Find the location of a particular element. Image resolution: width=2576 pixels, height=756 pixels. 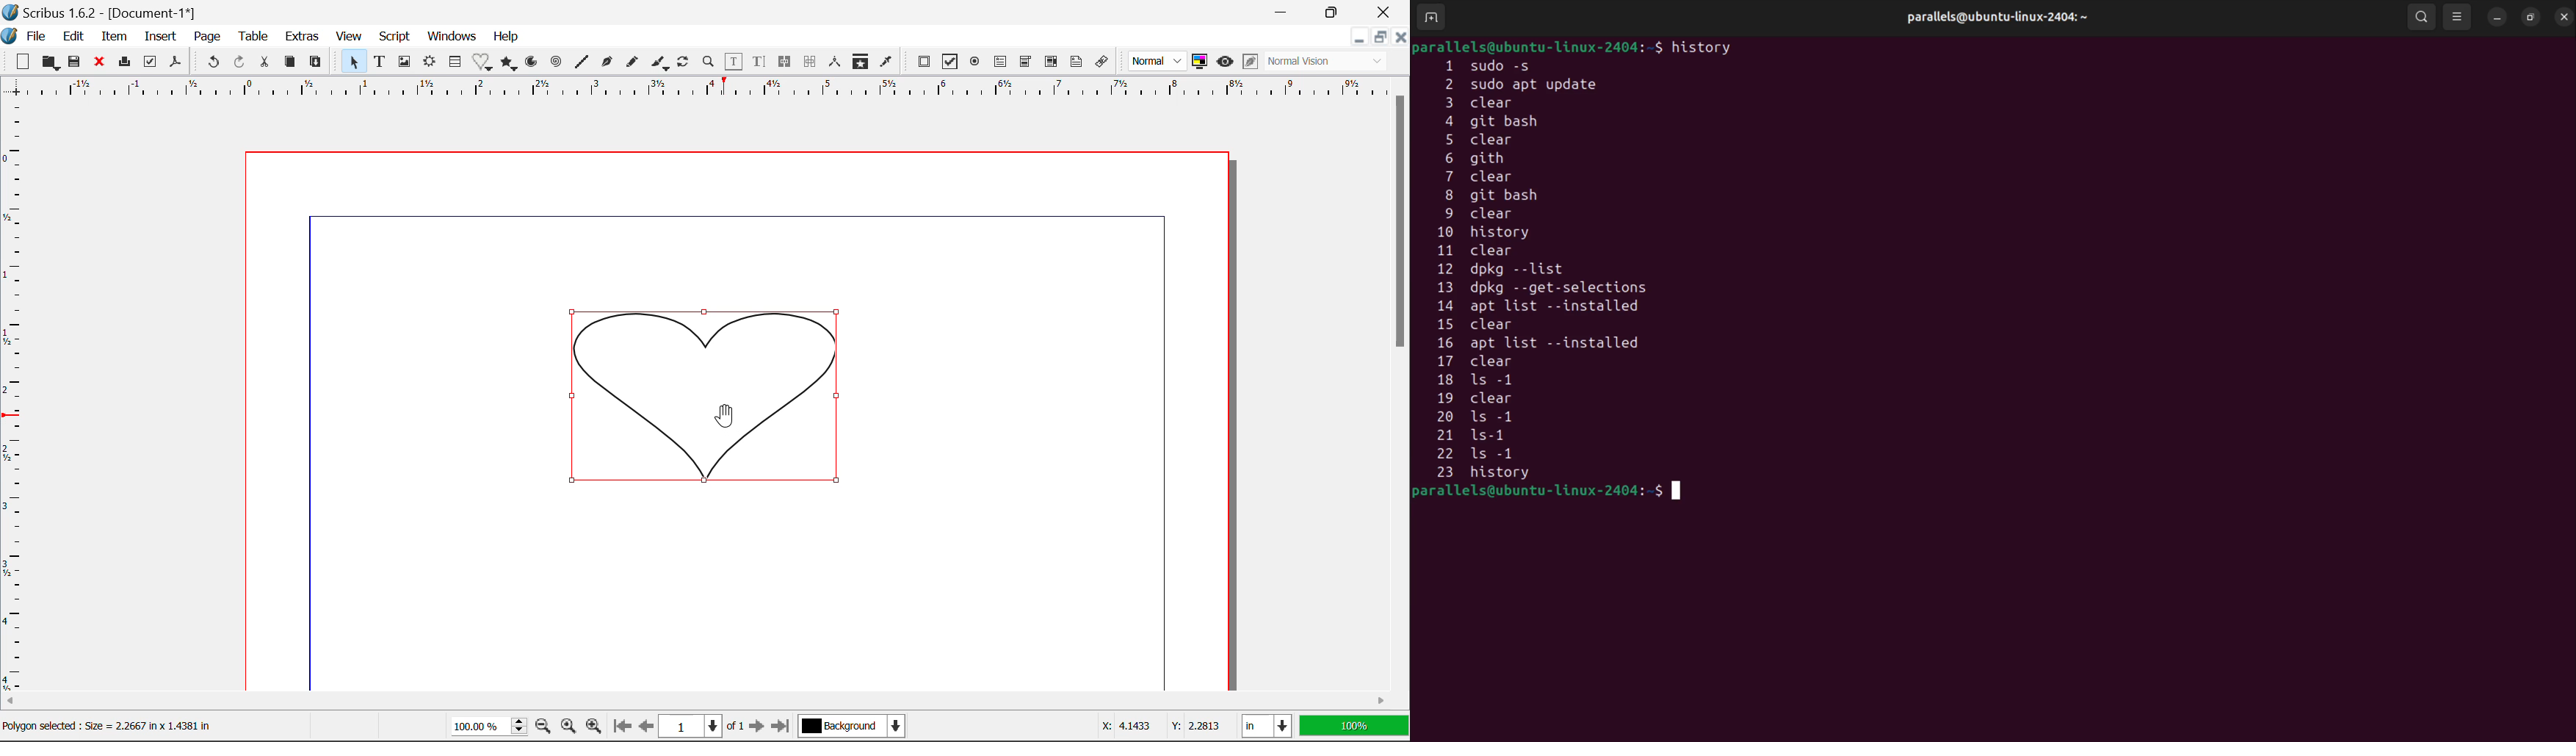

Render Frame is located at coordinates (430, 62).